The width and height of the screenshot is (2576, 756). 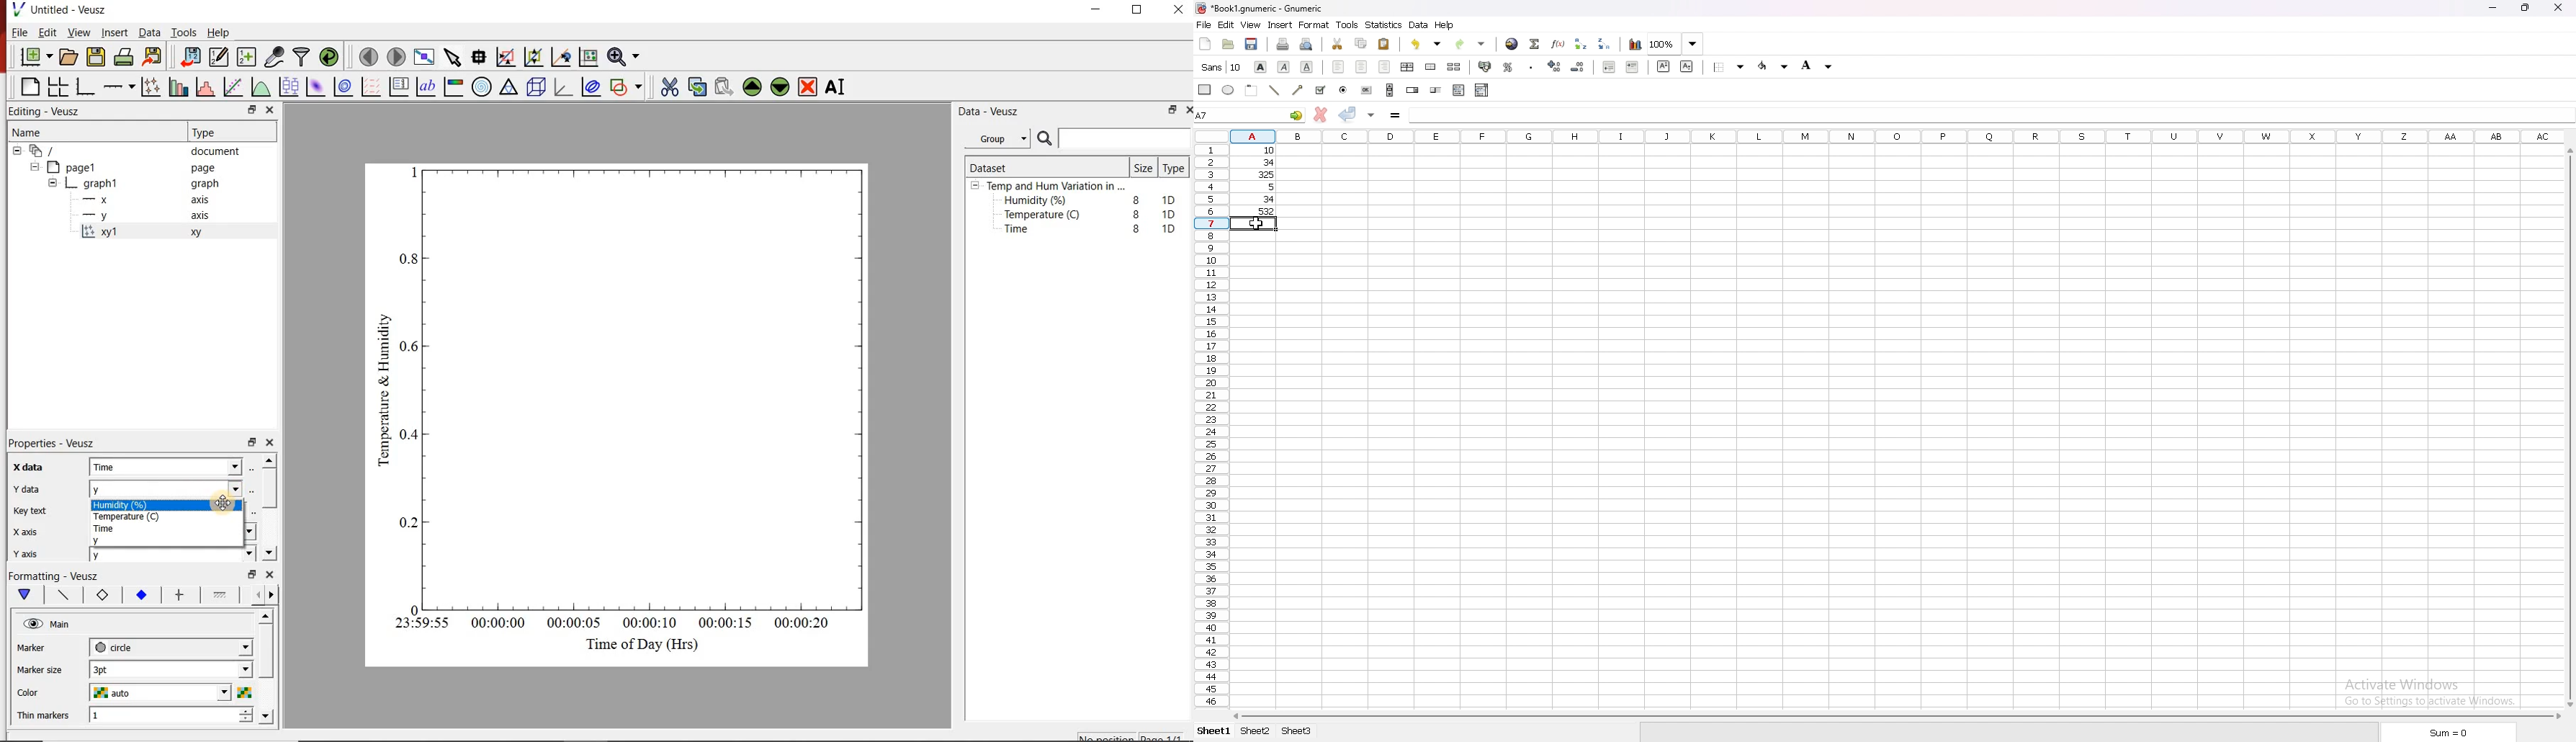 What do you see at coordinates (809, 87) in the screenshot?
I see `Remove the selected widget` at bounding box center [809, 87].